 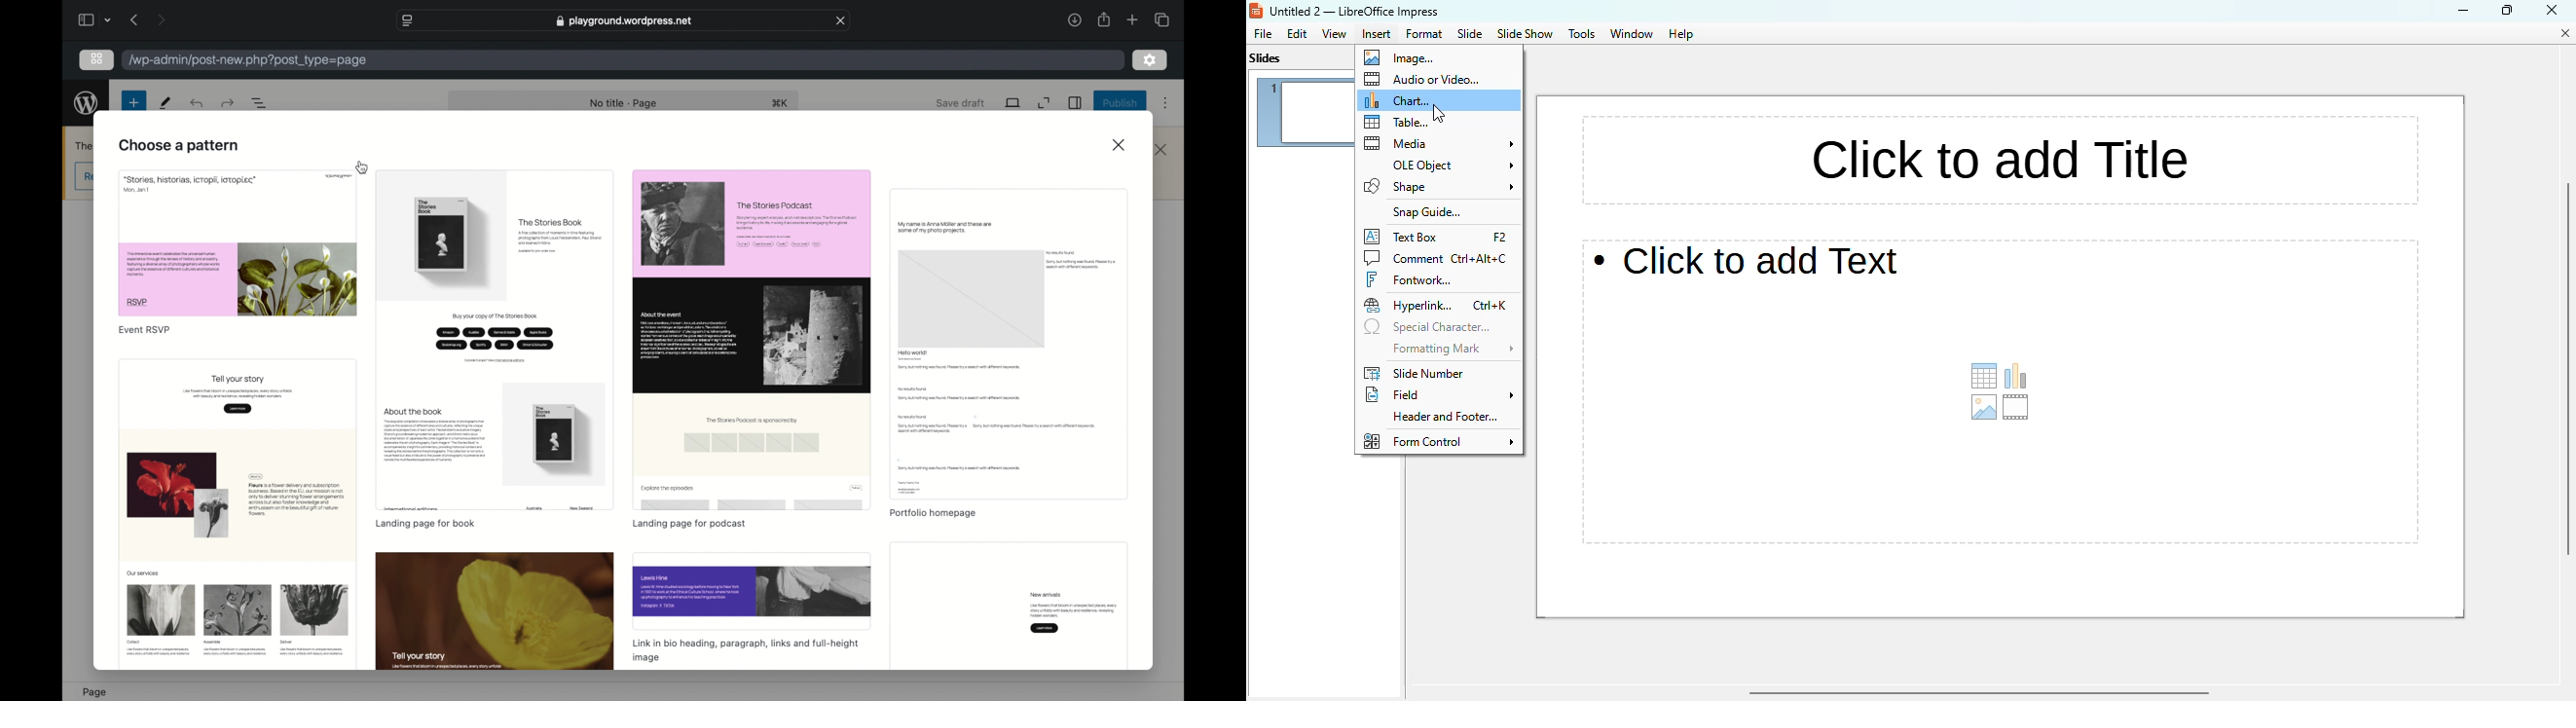 What do you see at coordinates (1014, 103) in the screenshot?
I see `view` at bounding box center [1014, 103].